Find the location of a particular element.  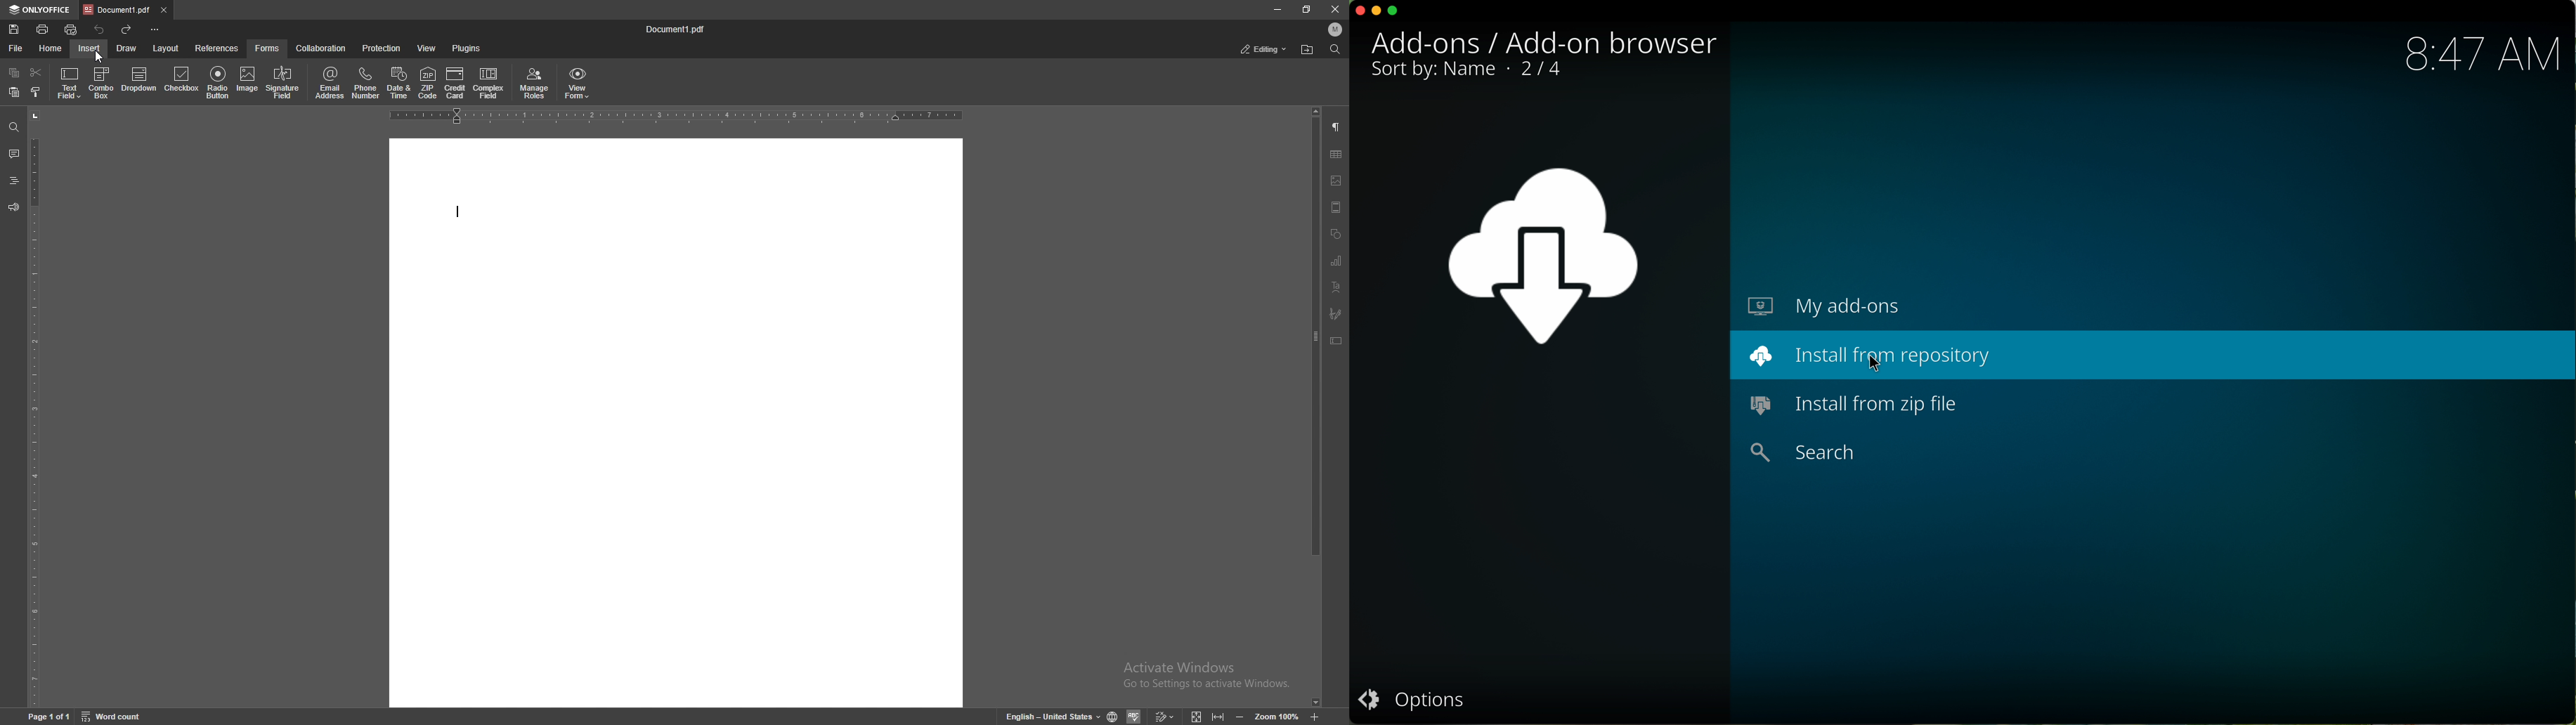

comments is located at coordinates (12, 153).